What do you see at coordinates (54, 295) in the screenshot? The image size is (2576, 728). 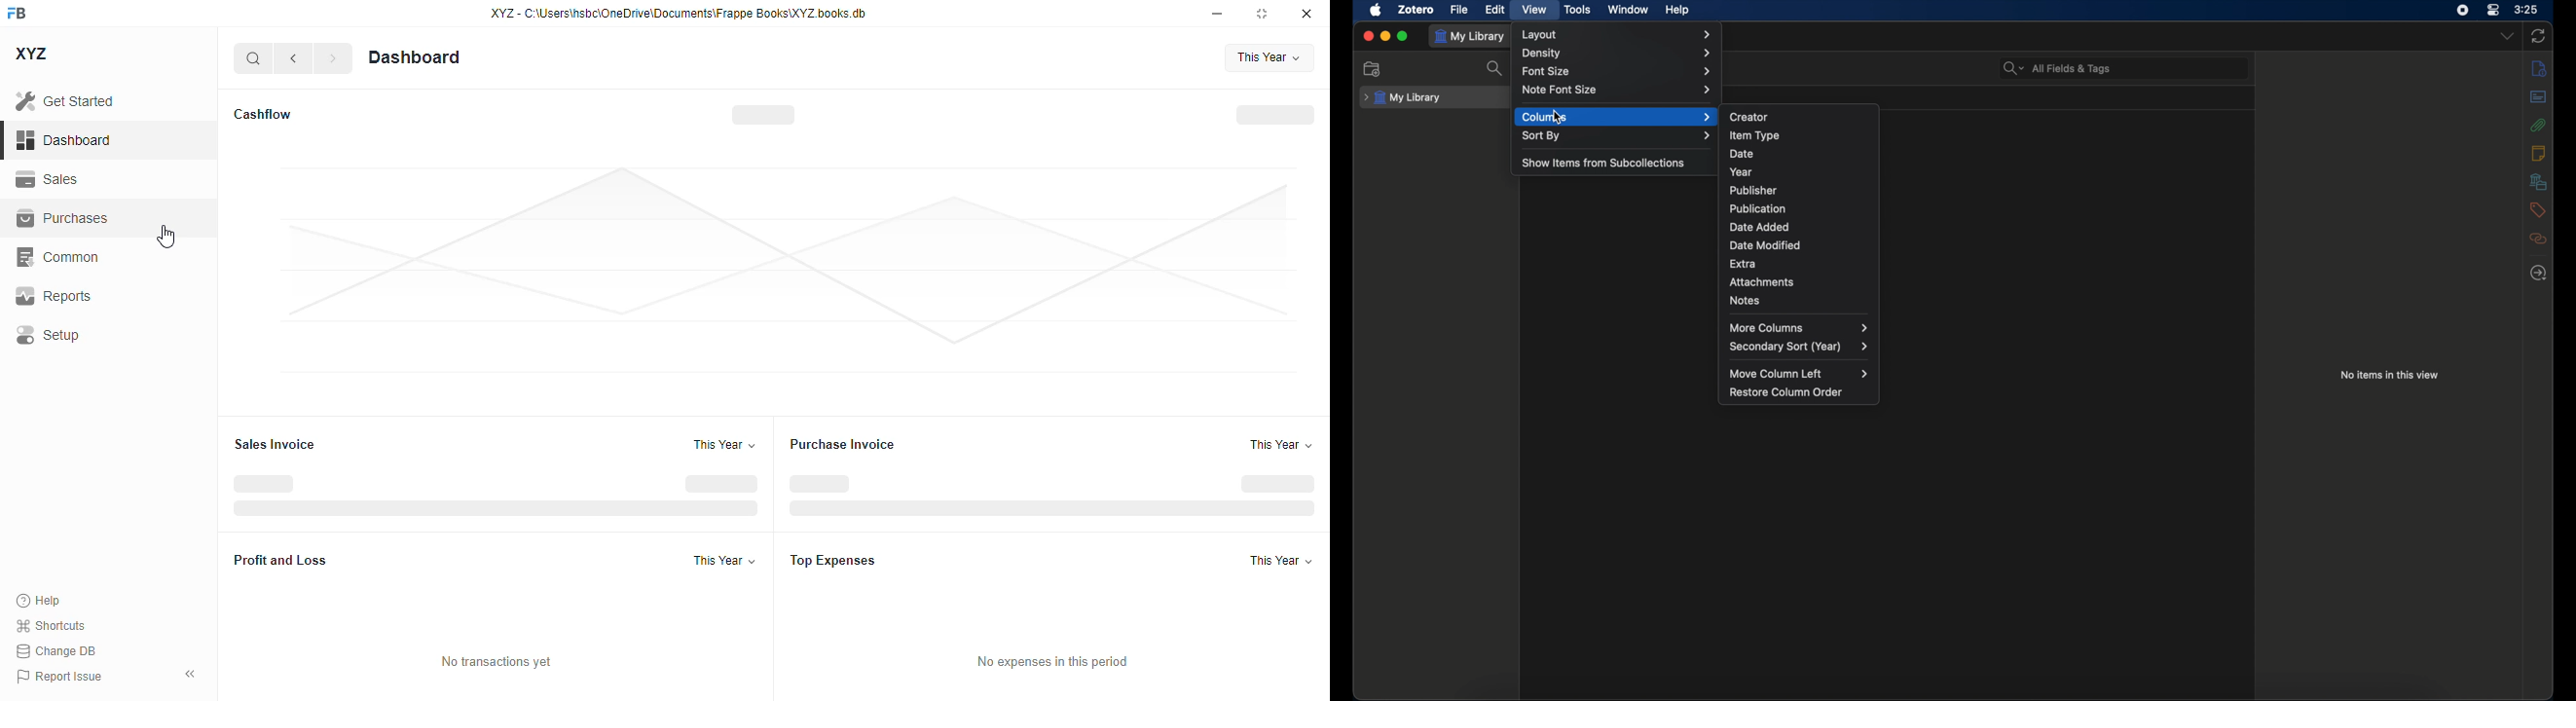 I see `reports` at bounding box center [54, 295].